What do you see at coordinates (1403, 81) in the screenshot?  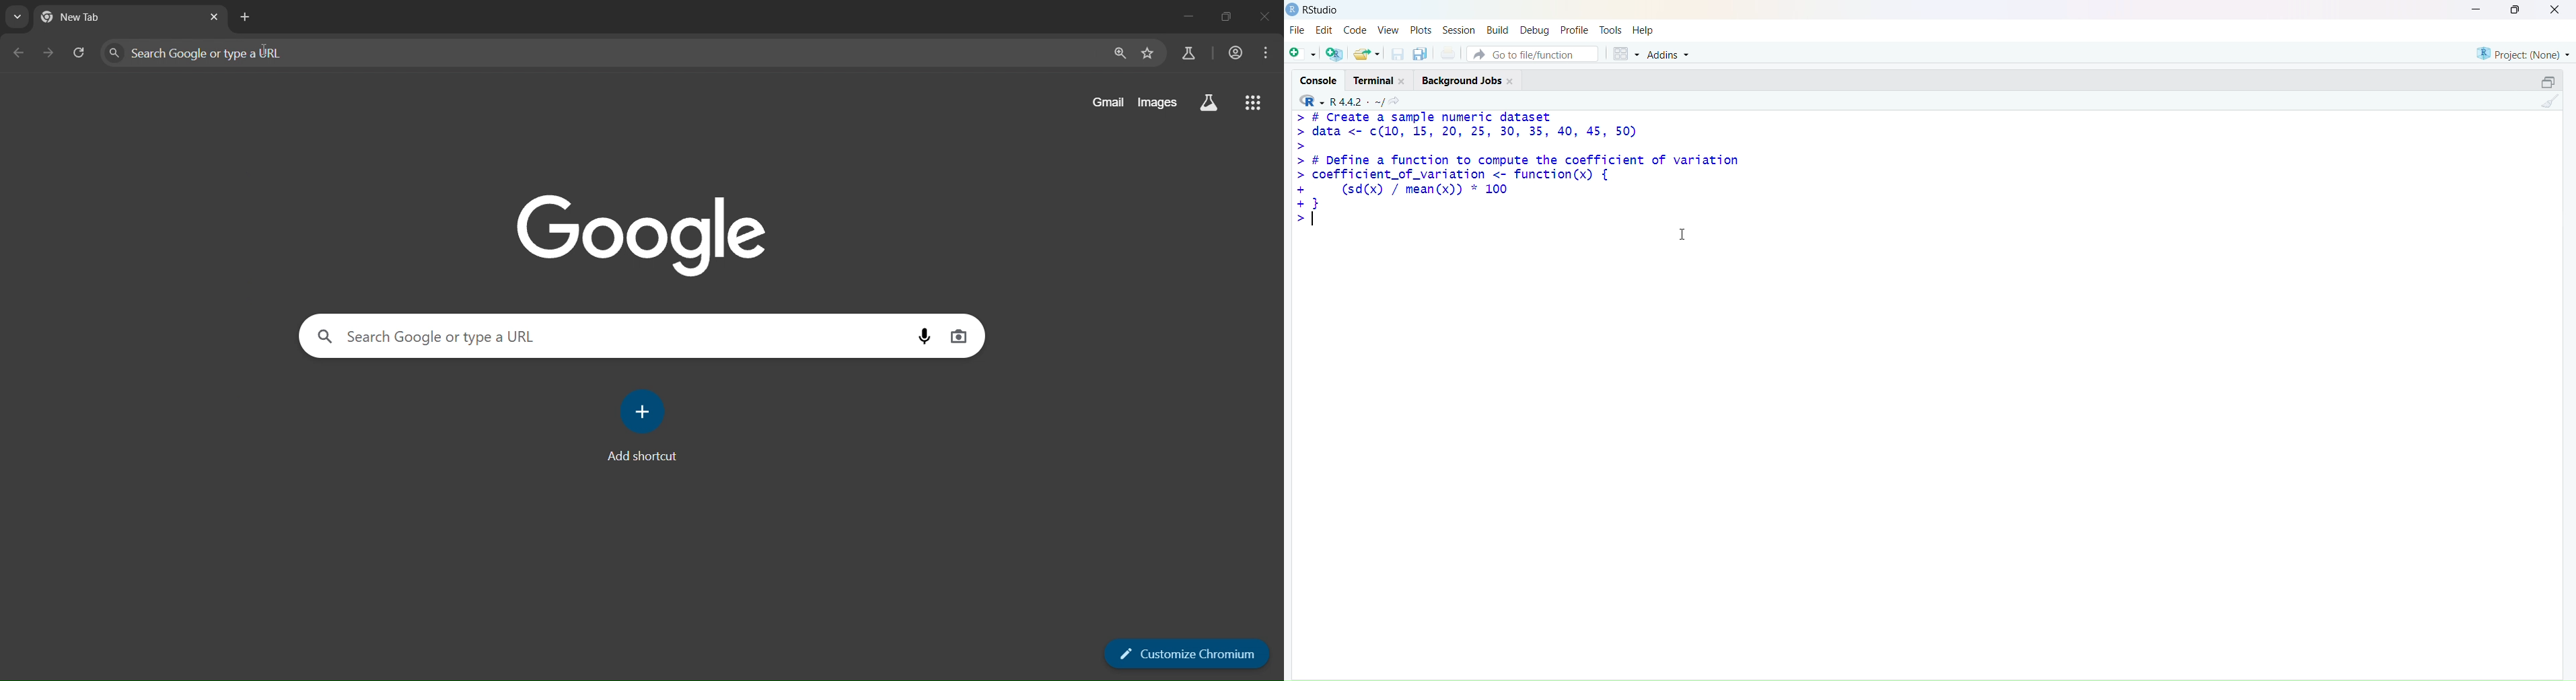 I see `Close ` at bounding box center [1403, 81].